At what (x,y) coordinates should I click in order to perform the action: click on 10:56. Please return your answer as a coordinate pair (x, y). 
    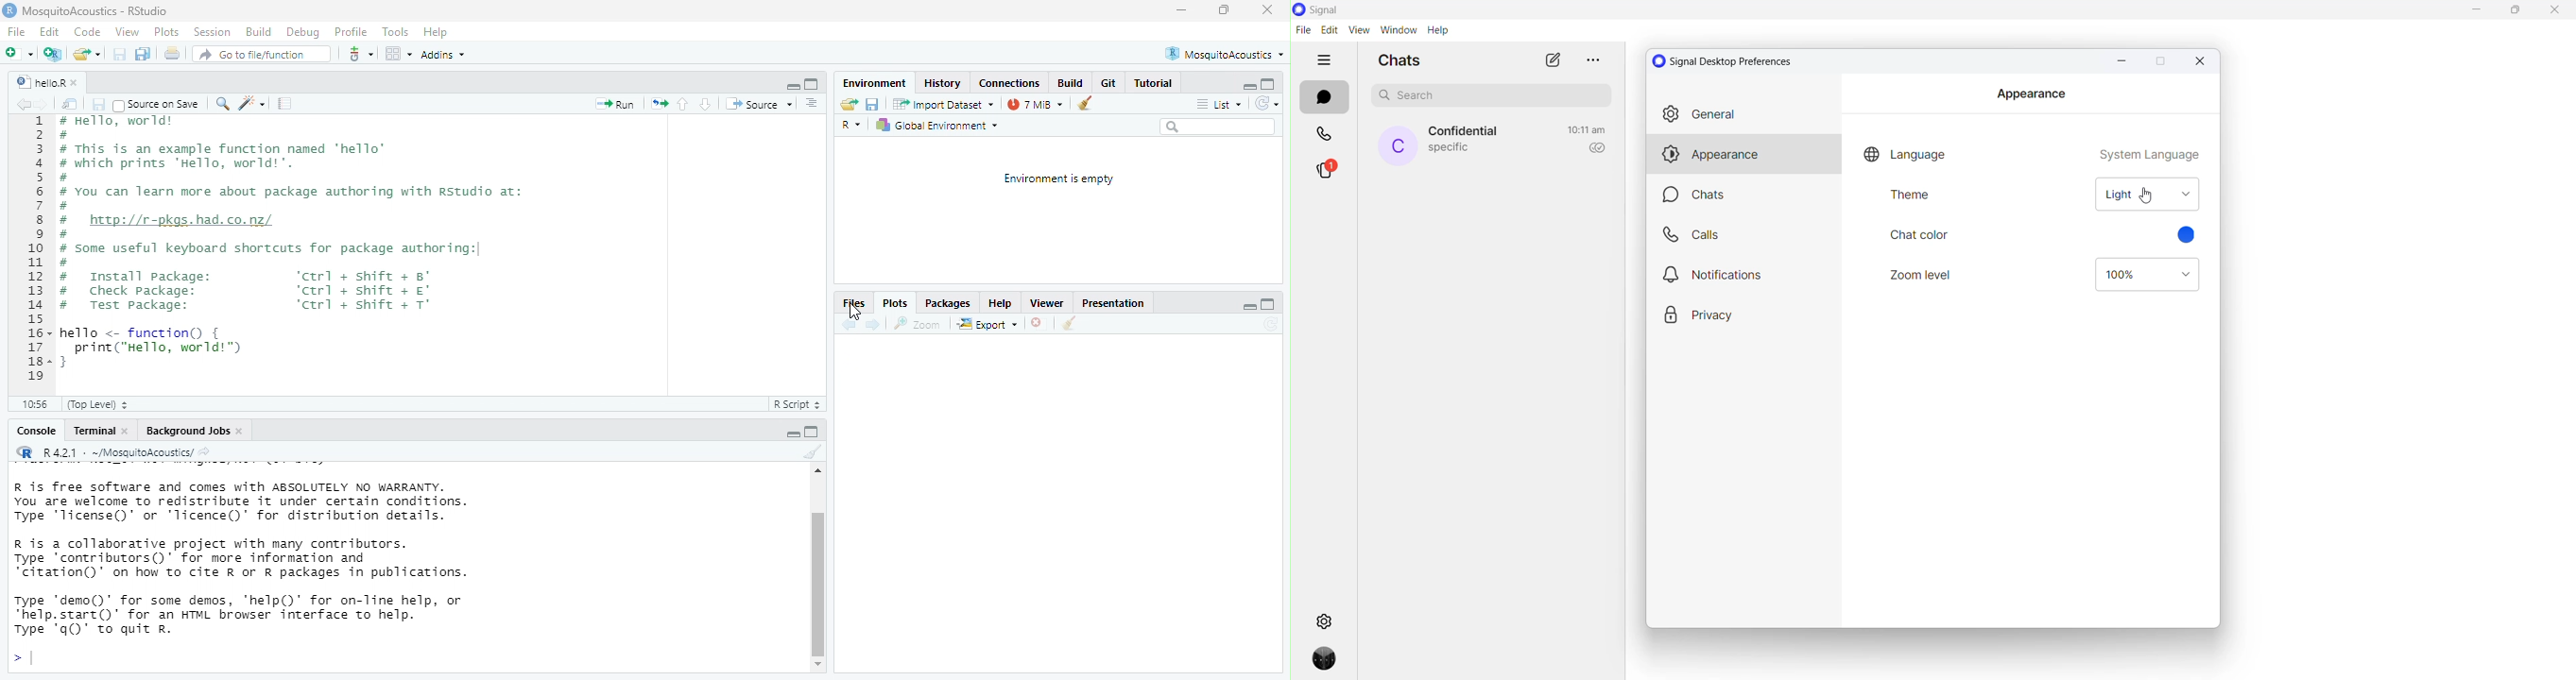
    Looking at the image, I should click on (39, 404).